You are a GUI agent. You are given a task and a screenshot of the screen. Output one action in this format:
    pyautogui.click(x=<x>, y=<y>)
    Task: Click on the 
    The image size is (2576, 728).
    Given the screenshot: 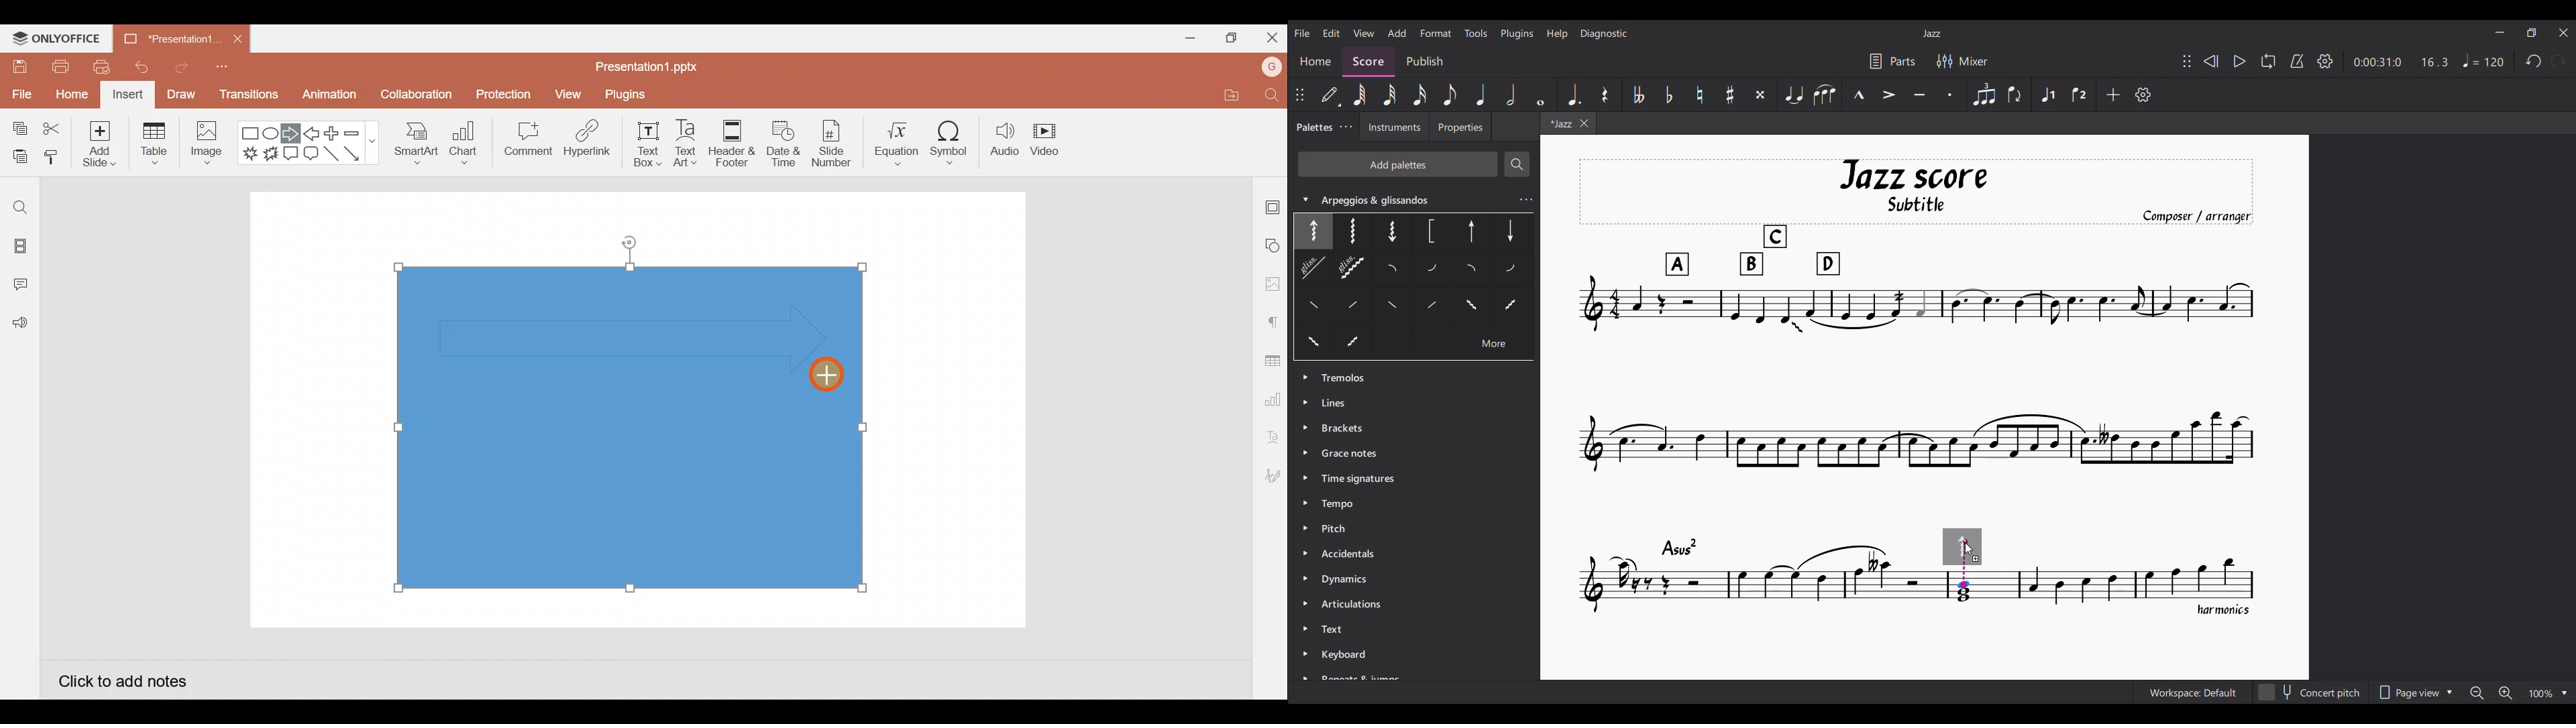 What is the action you would take?
    pyautogui.click(x=1307, y=269)
    